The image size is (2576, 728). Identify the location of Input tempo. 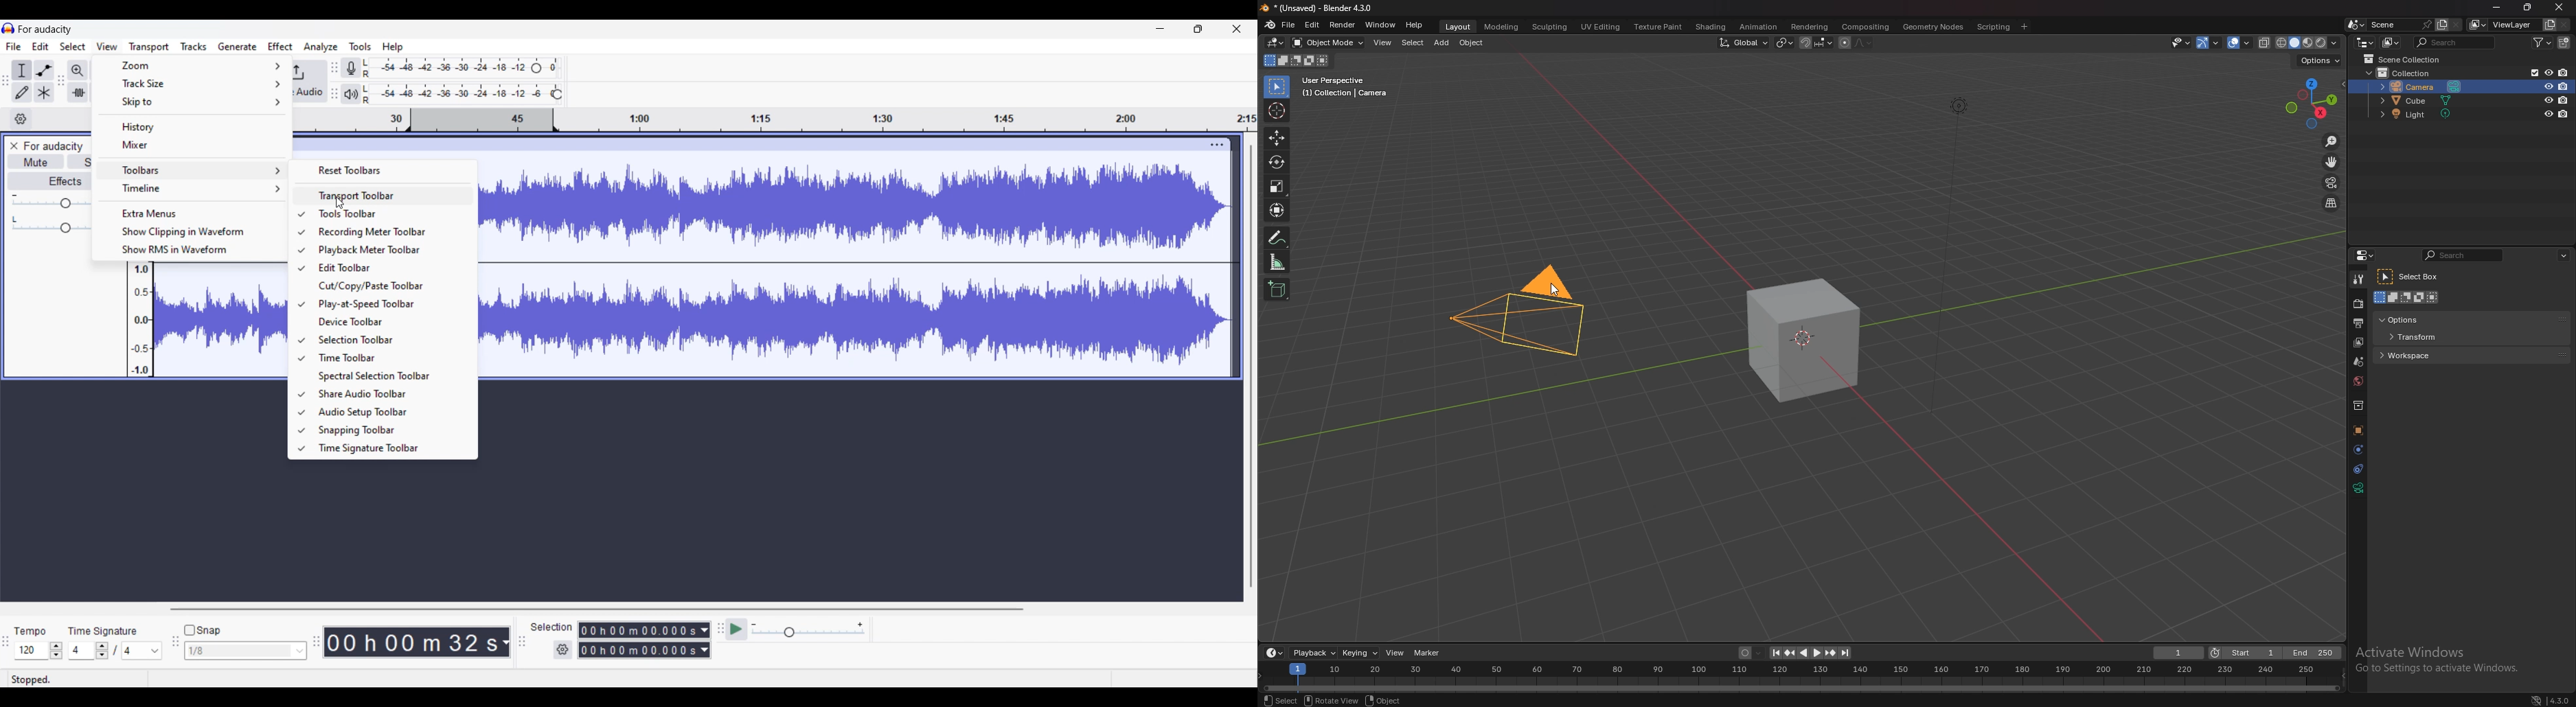
(30, 650).